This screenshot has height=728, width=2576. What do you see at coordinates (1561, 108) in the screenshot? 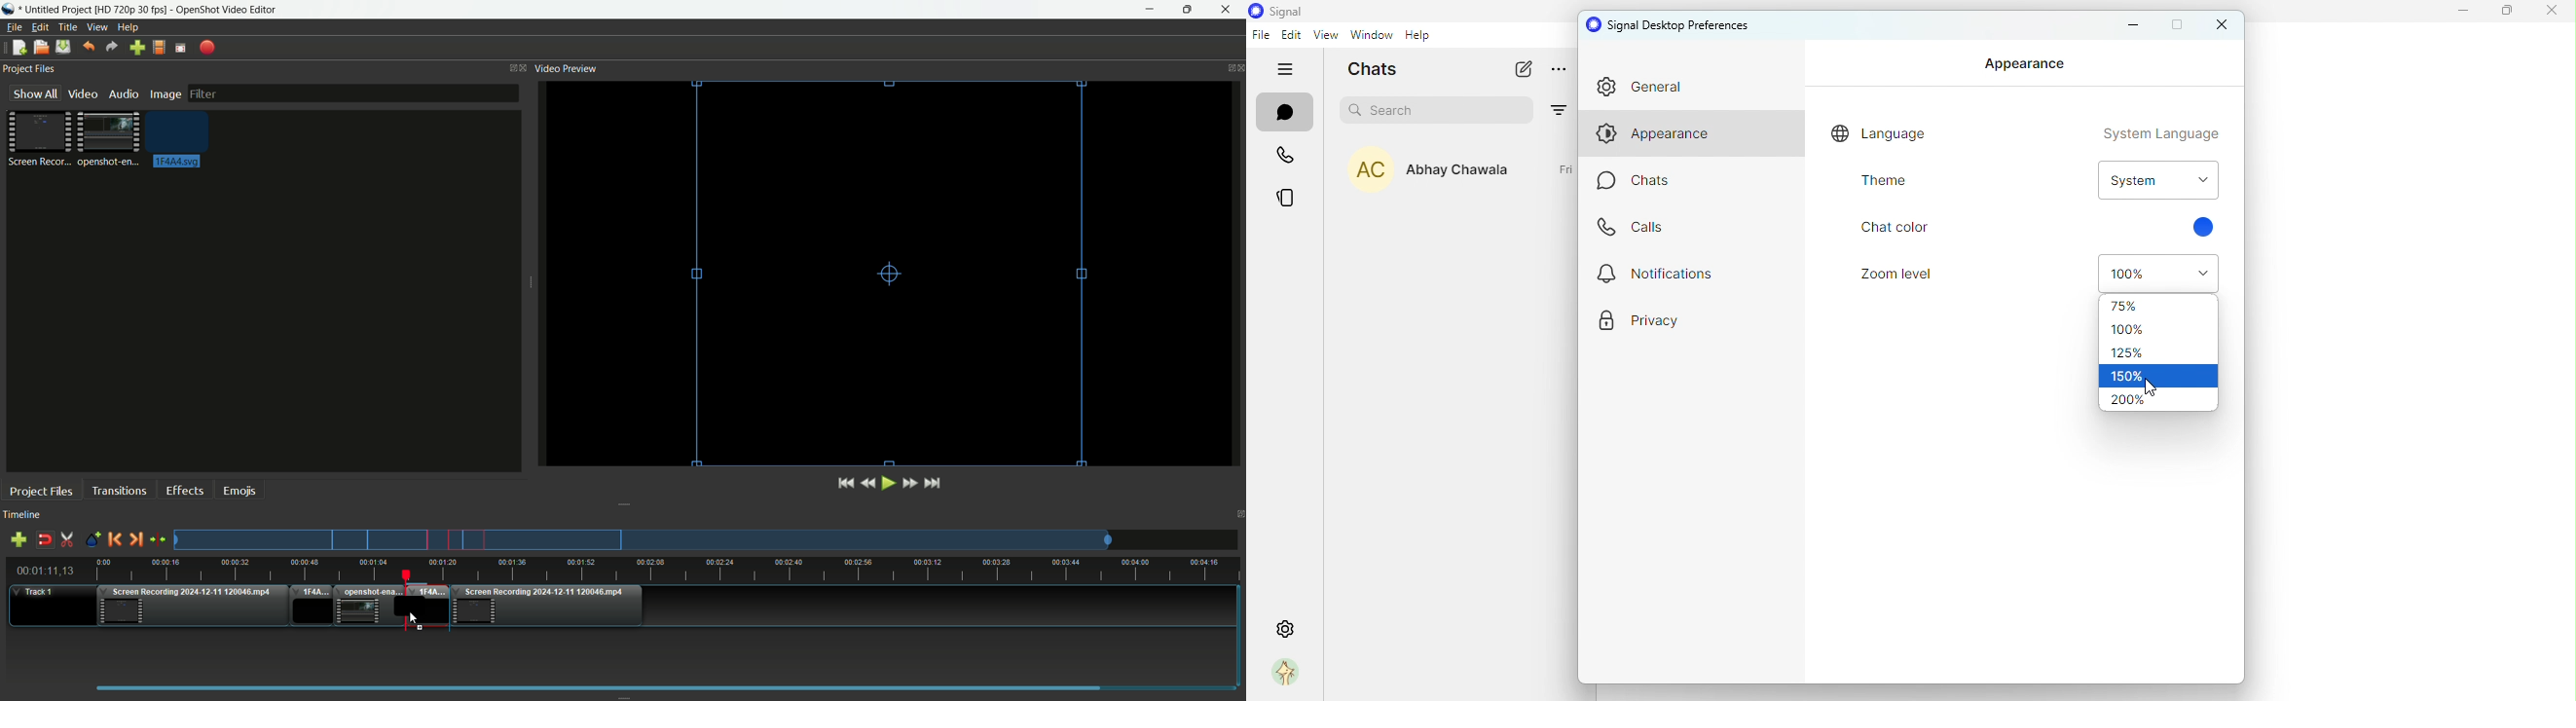
I see `filter by unread` at bounding box center [1561, 108].